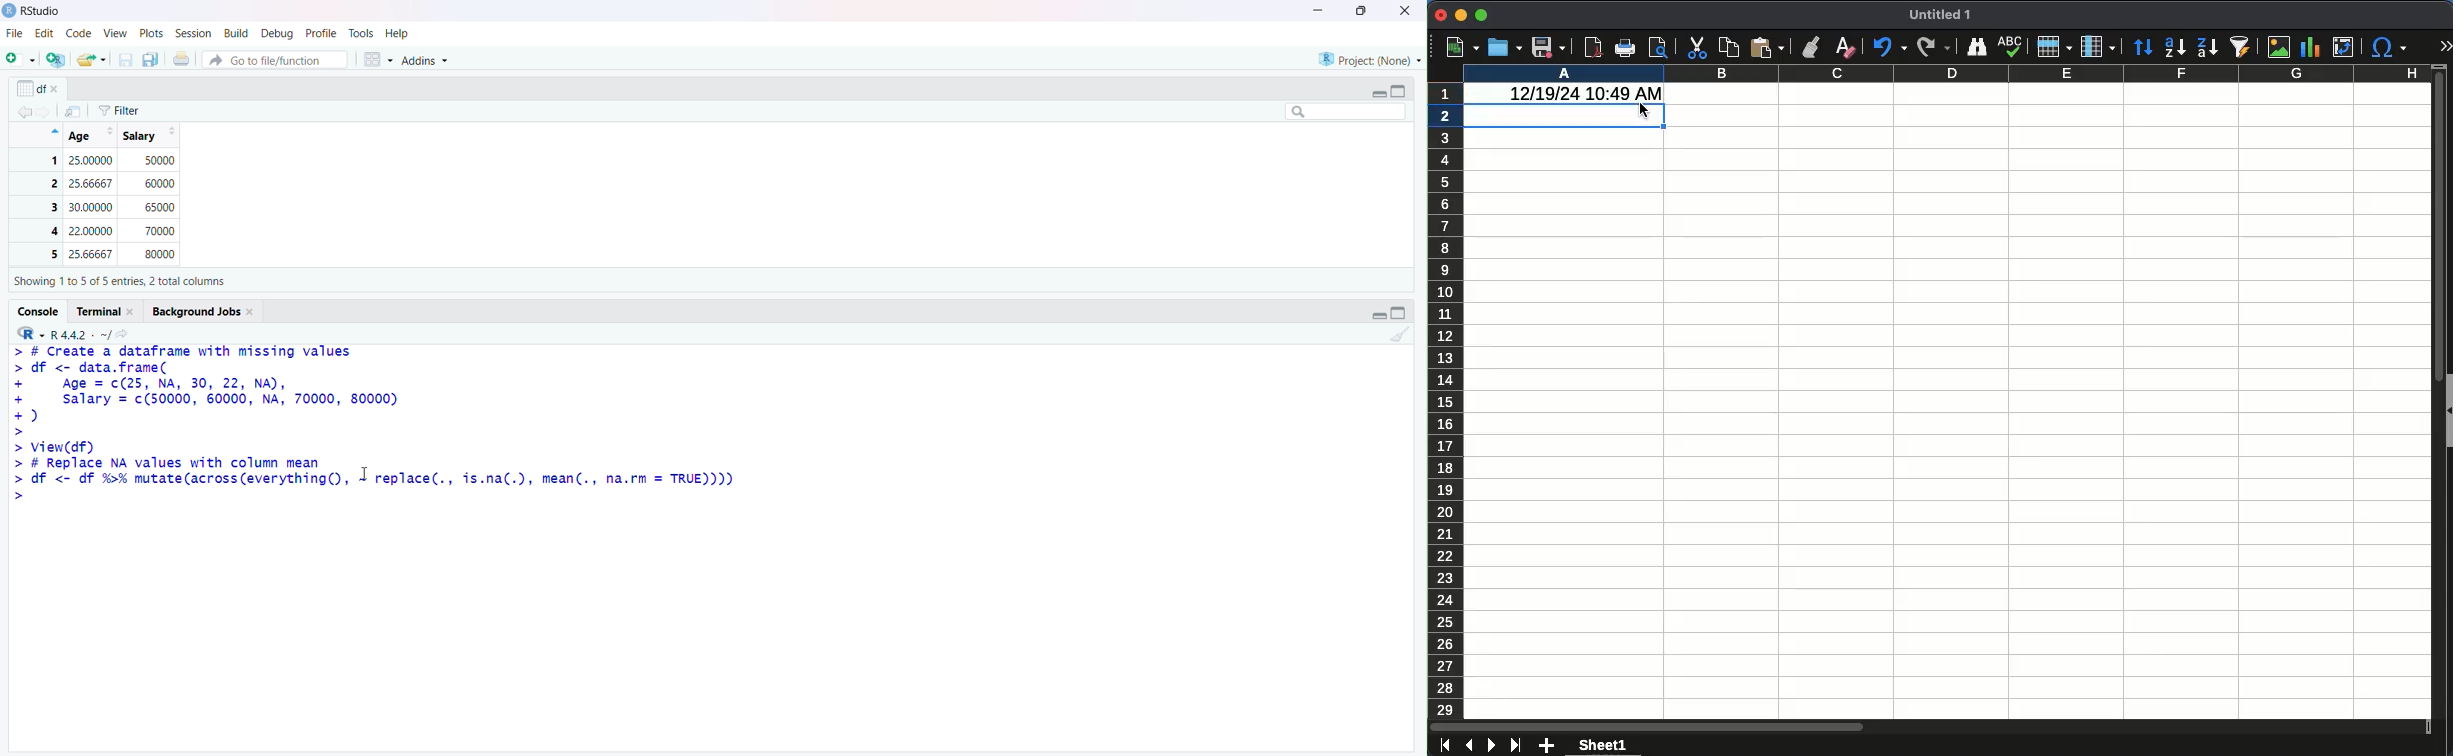 This screenshot has width=2464, height=756. I want to click on special character, so click(2391, 49).